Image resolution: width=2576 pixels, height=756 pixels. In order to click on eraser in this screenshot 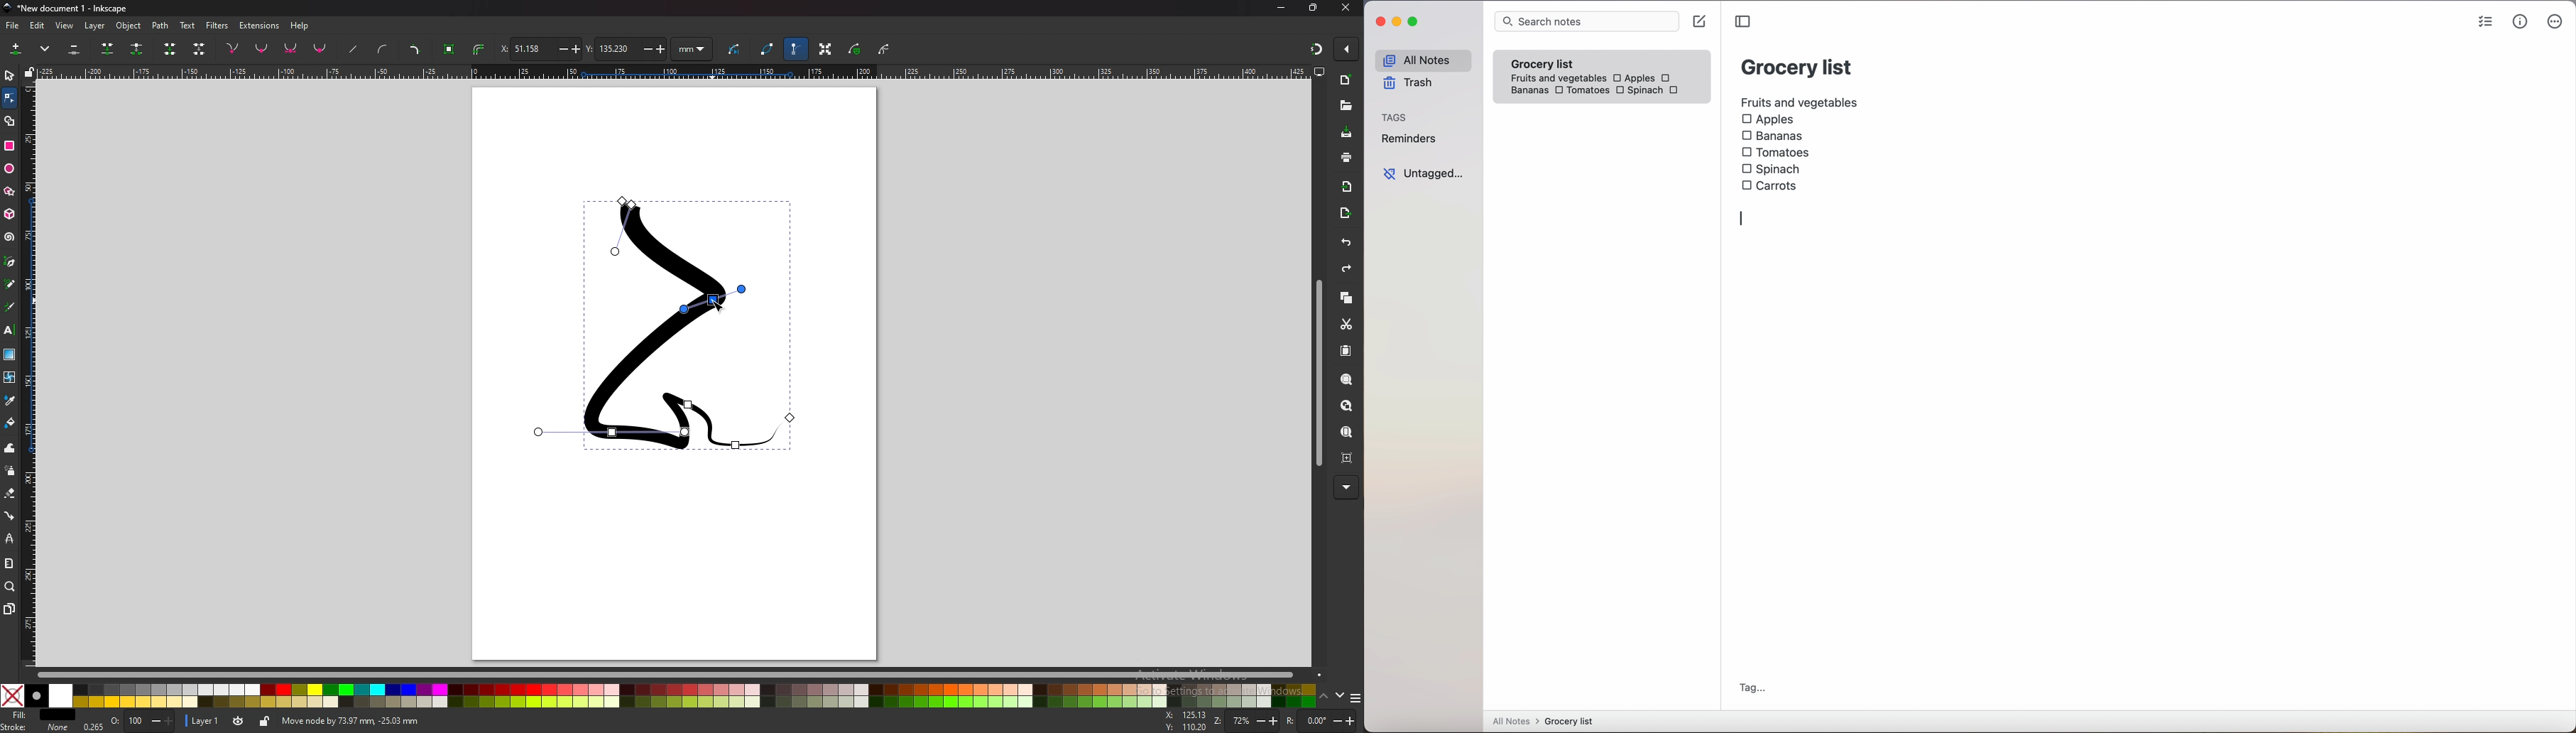, I will do `click(11, 492)`.